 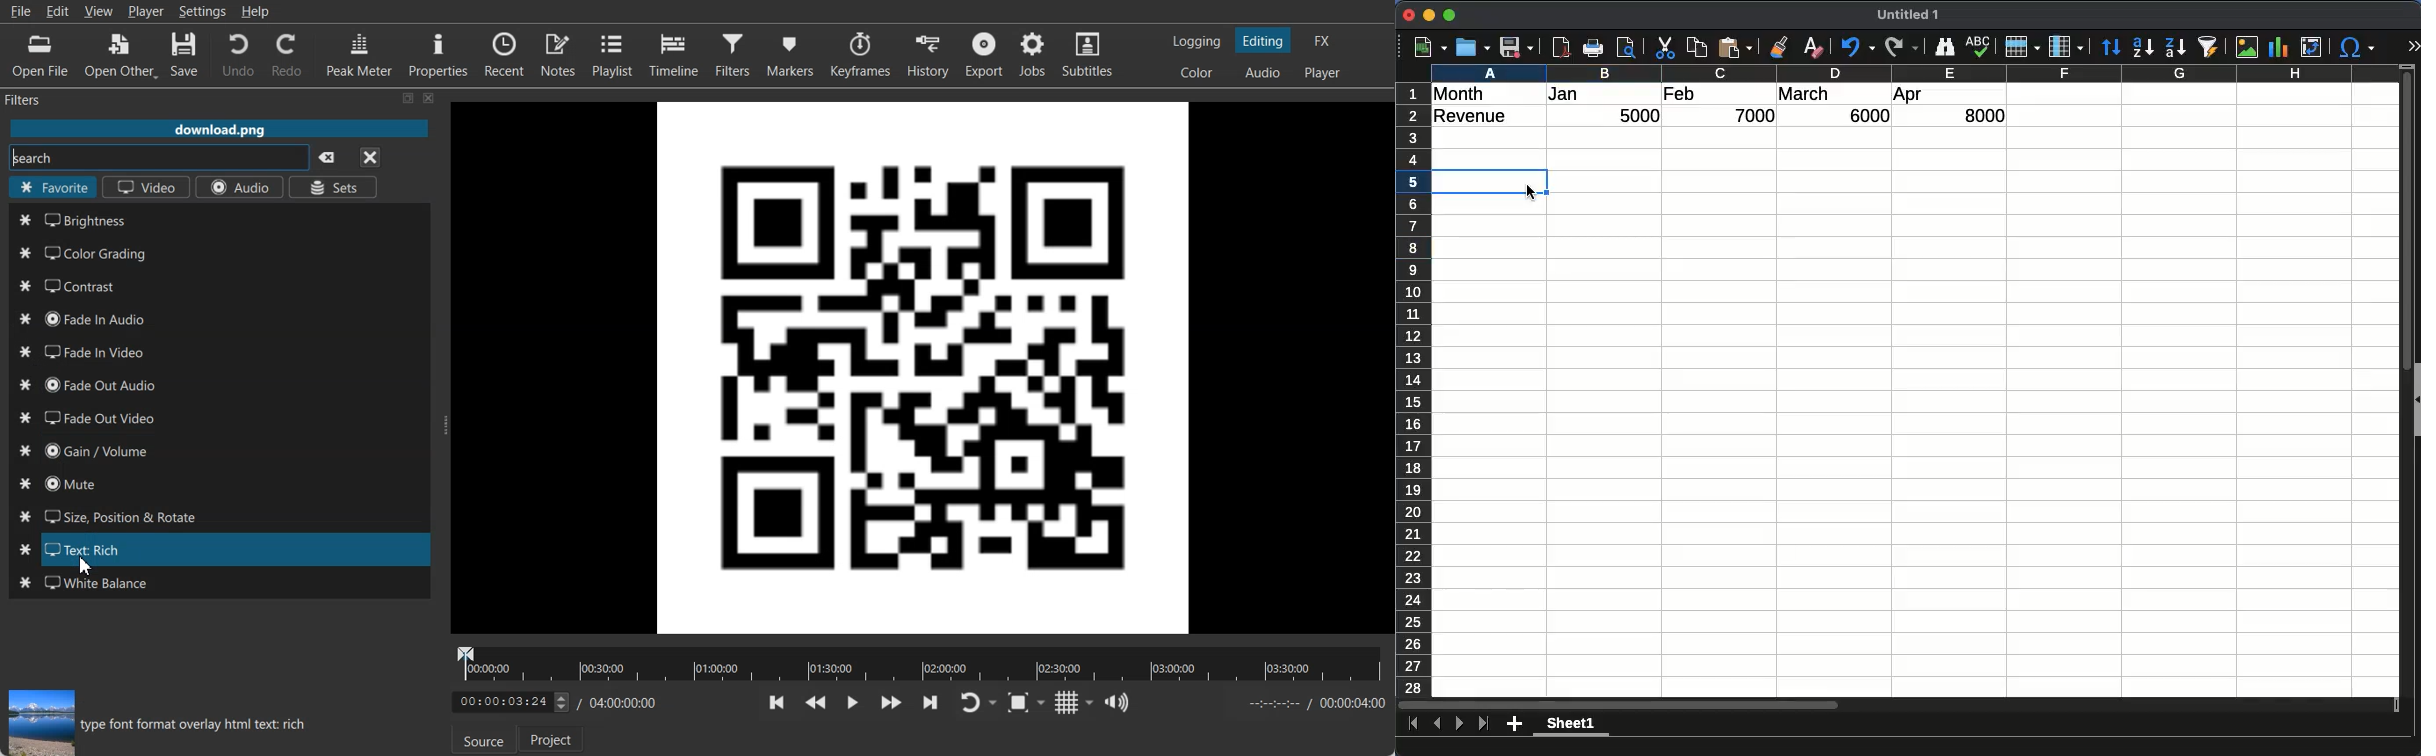 I want to click on month, so click(x=1459, y=94).